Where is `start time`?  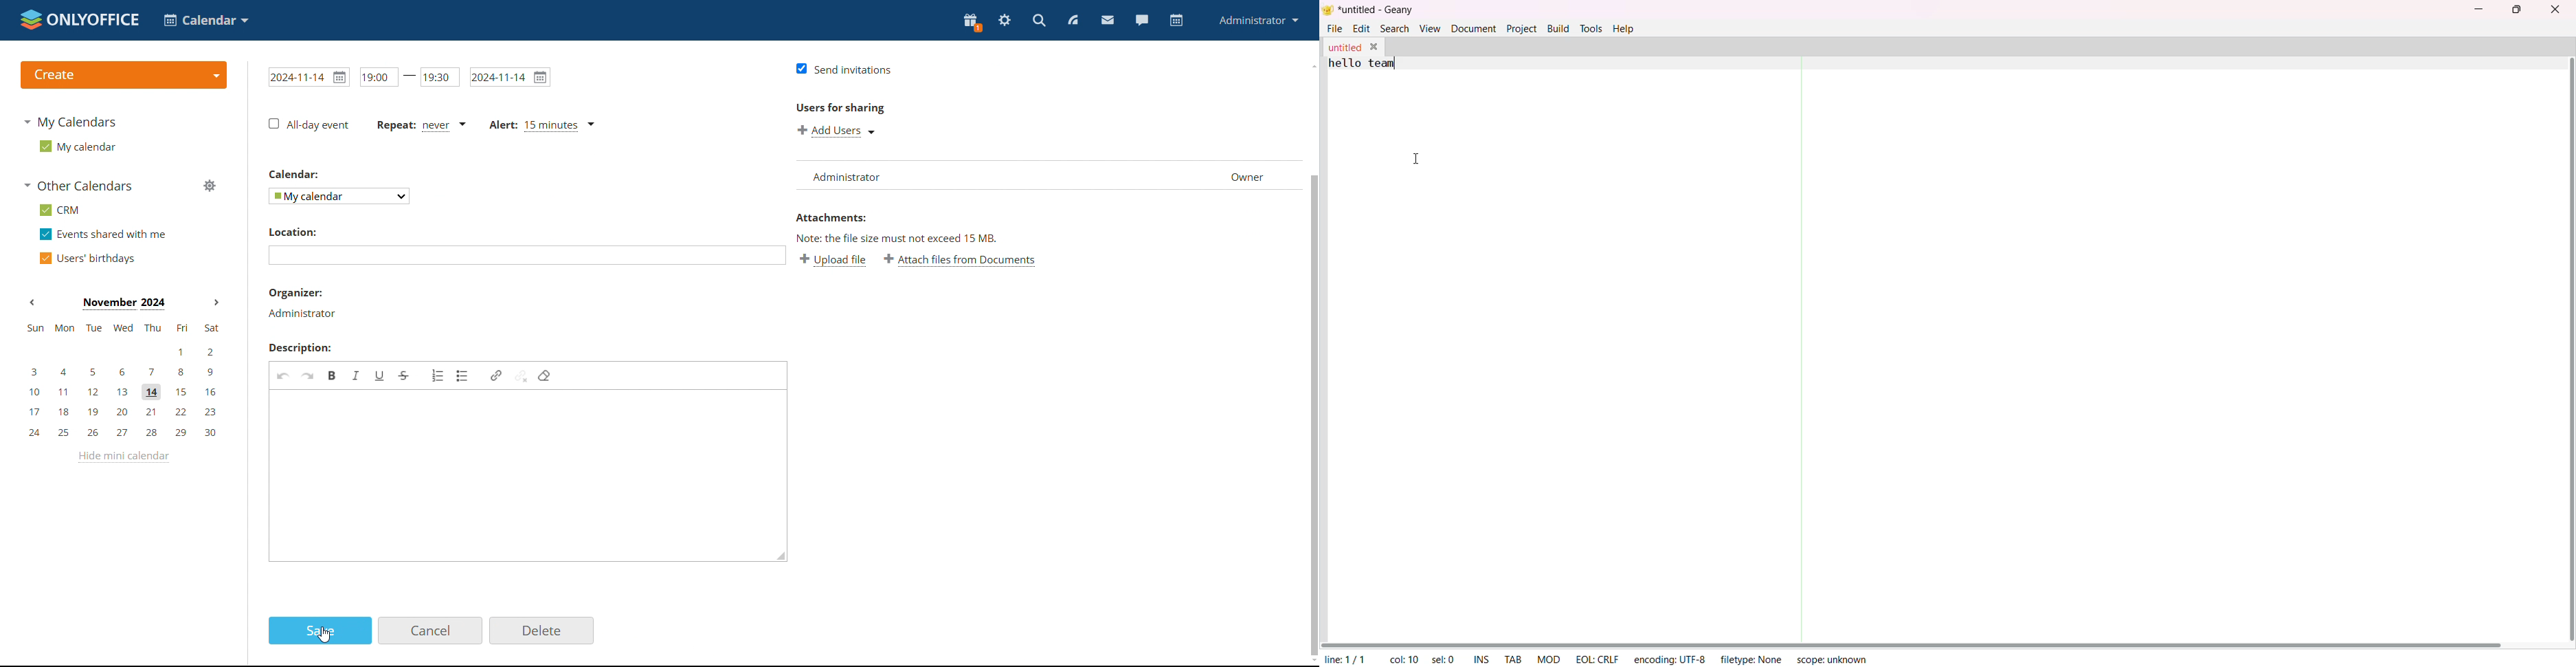 start time is located at coordinates (377, 77).